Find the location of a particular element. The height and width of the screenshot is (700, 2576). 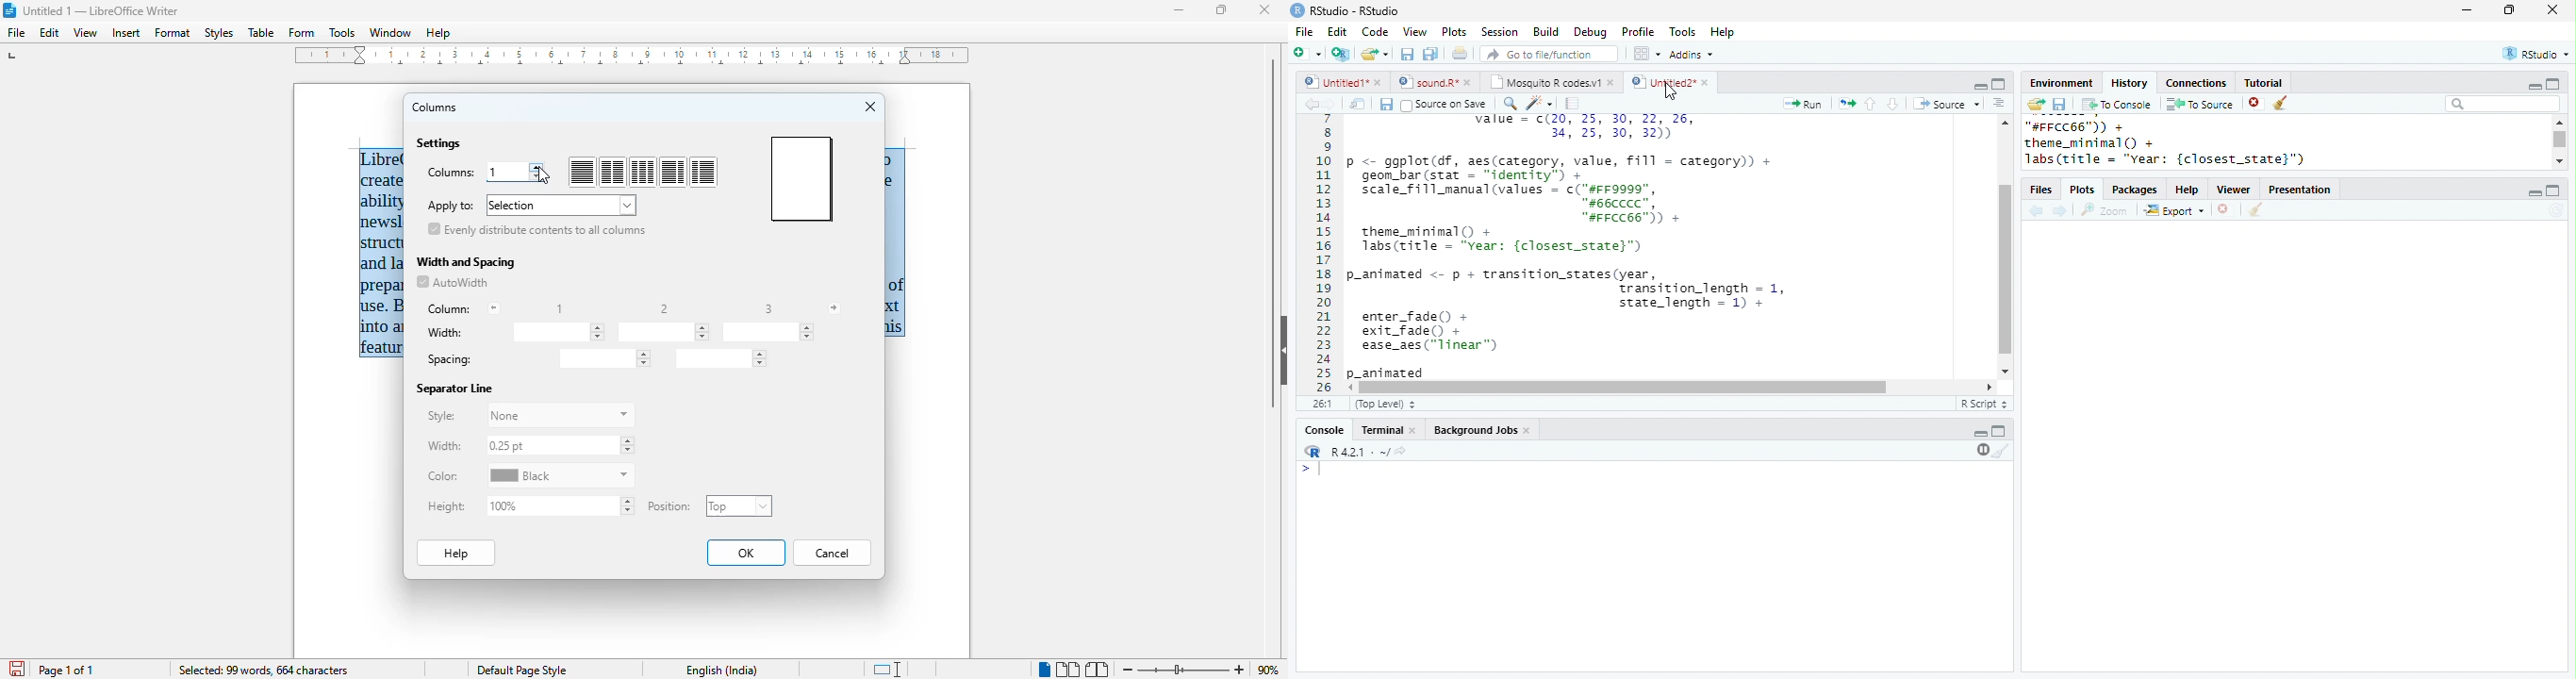

close is located at coordinates (1529, 432).